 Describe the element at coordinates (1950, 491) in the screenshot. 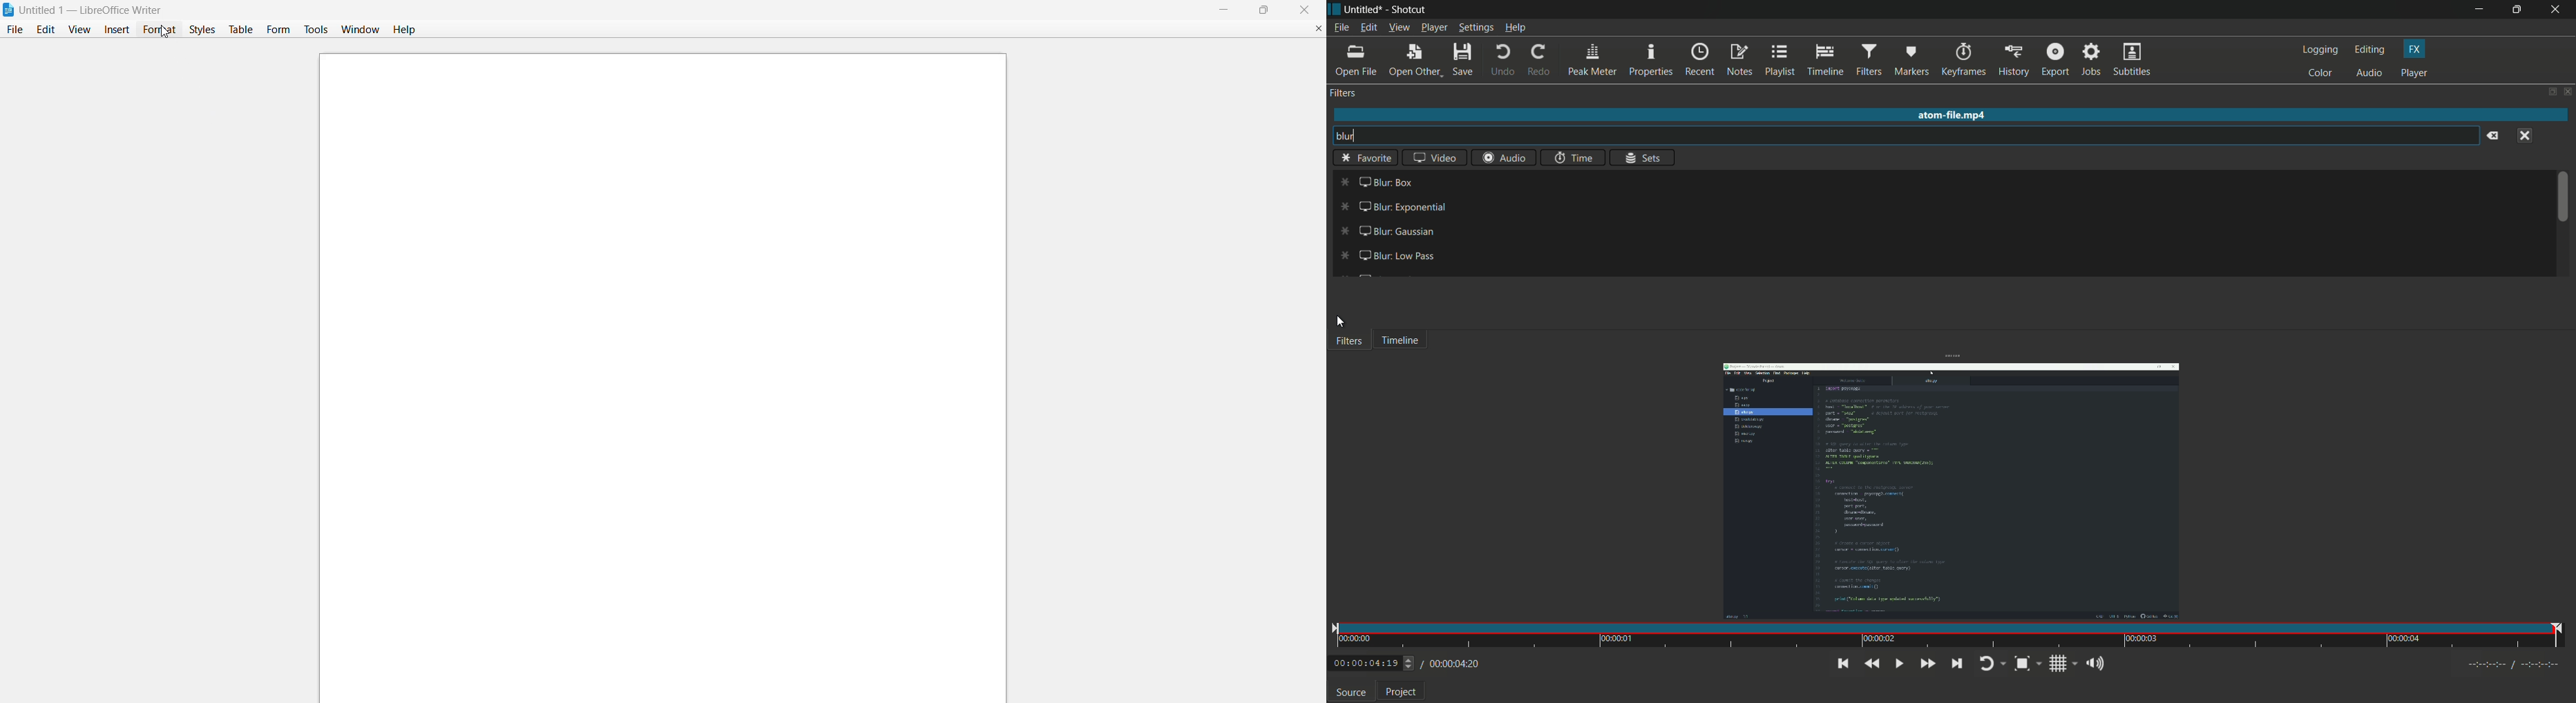

I see `opened file` at that location.